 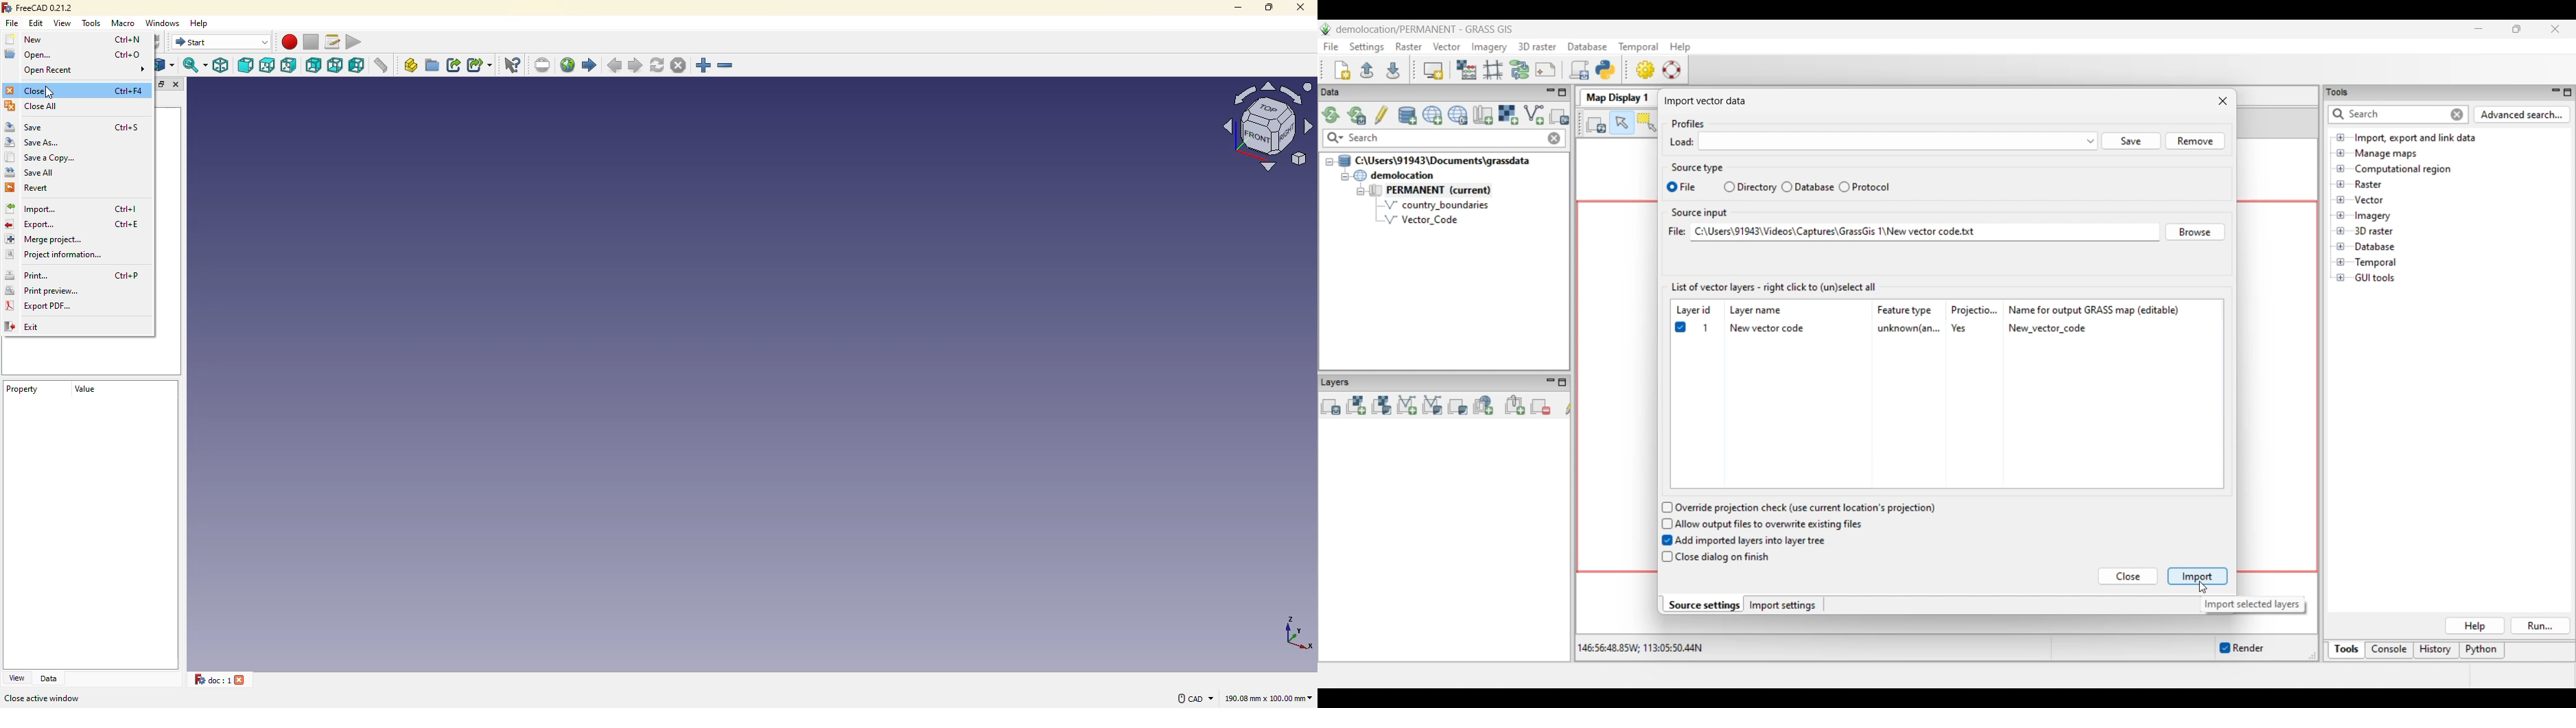 What do you see at coordinates (543, 64) in the screenshot?
I see `set url` at bounding box center [543, 64].